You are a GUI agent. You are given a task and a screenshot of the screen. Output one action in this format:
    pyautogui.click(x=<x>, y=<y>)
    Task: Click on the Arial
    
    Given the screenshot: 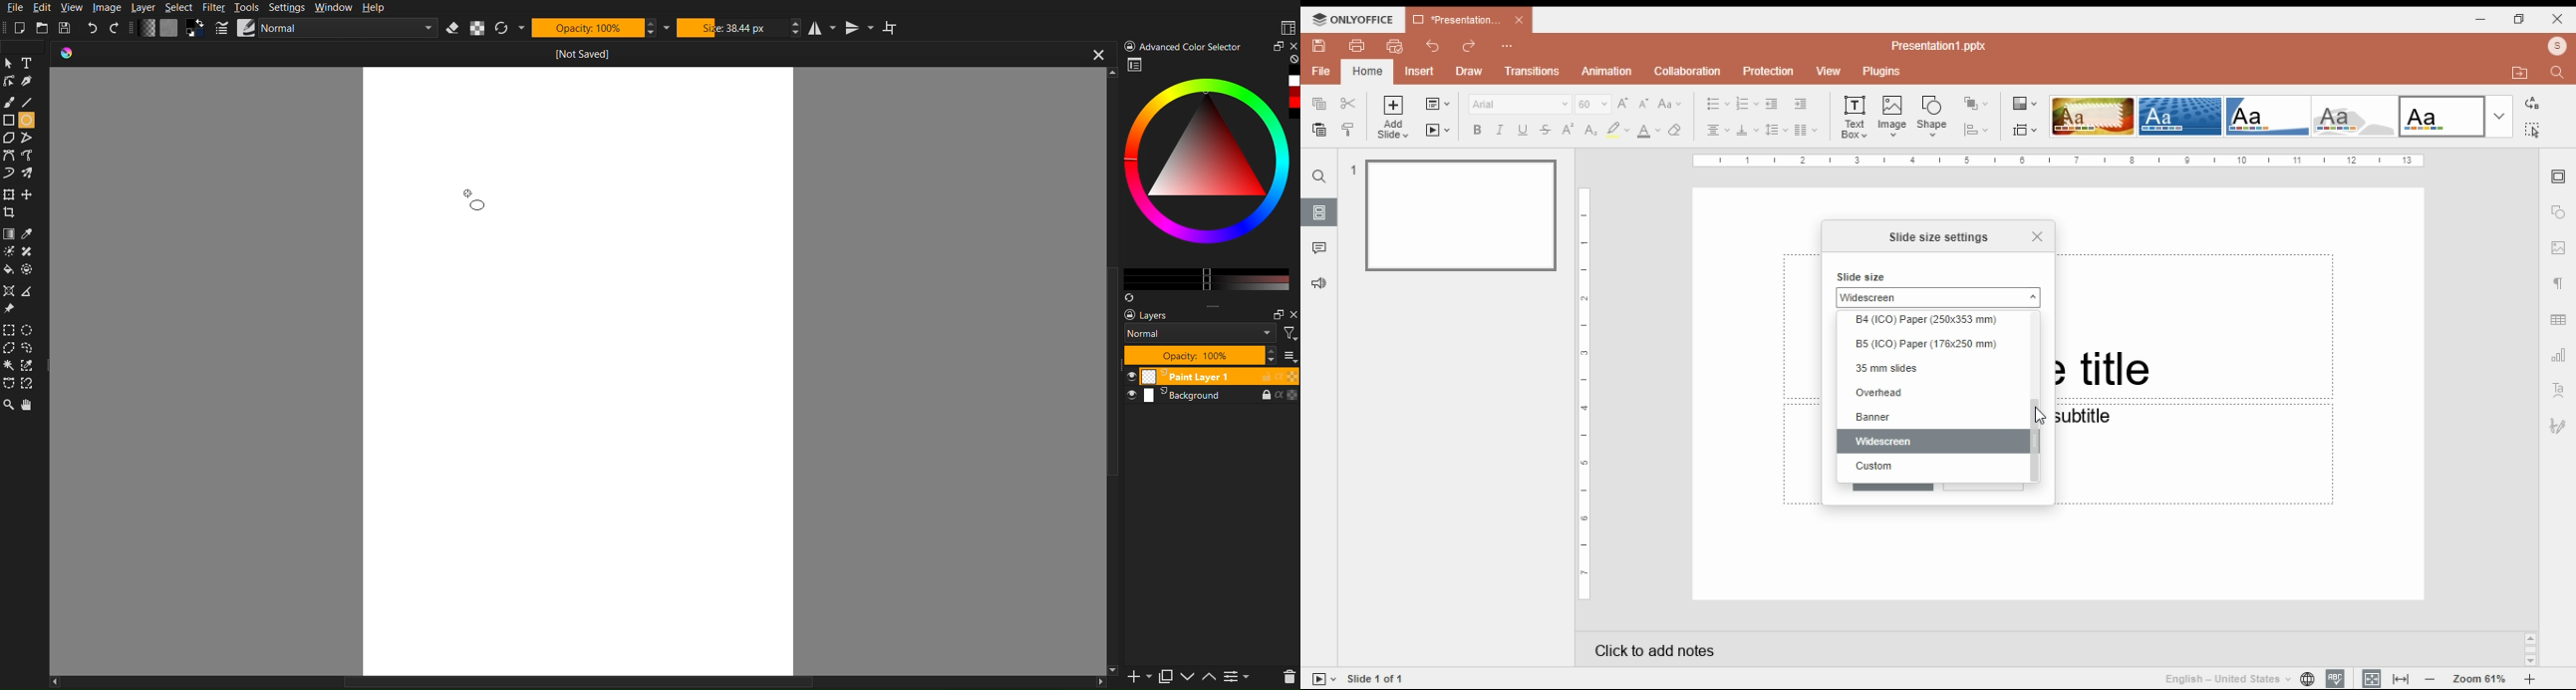 What is the action you would take?
    pyautogui.click(x=1519, y=104)
    